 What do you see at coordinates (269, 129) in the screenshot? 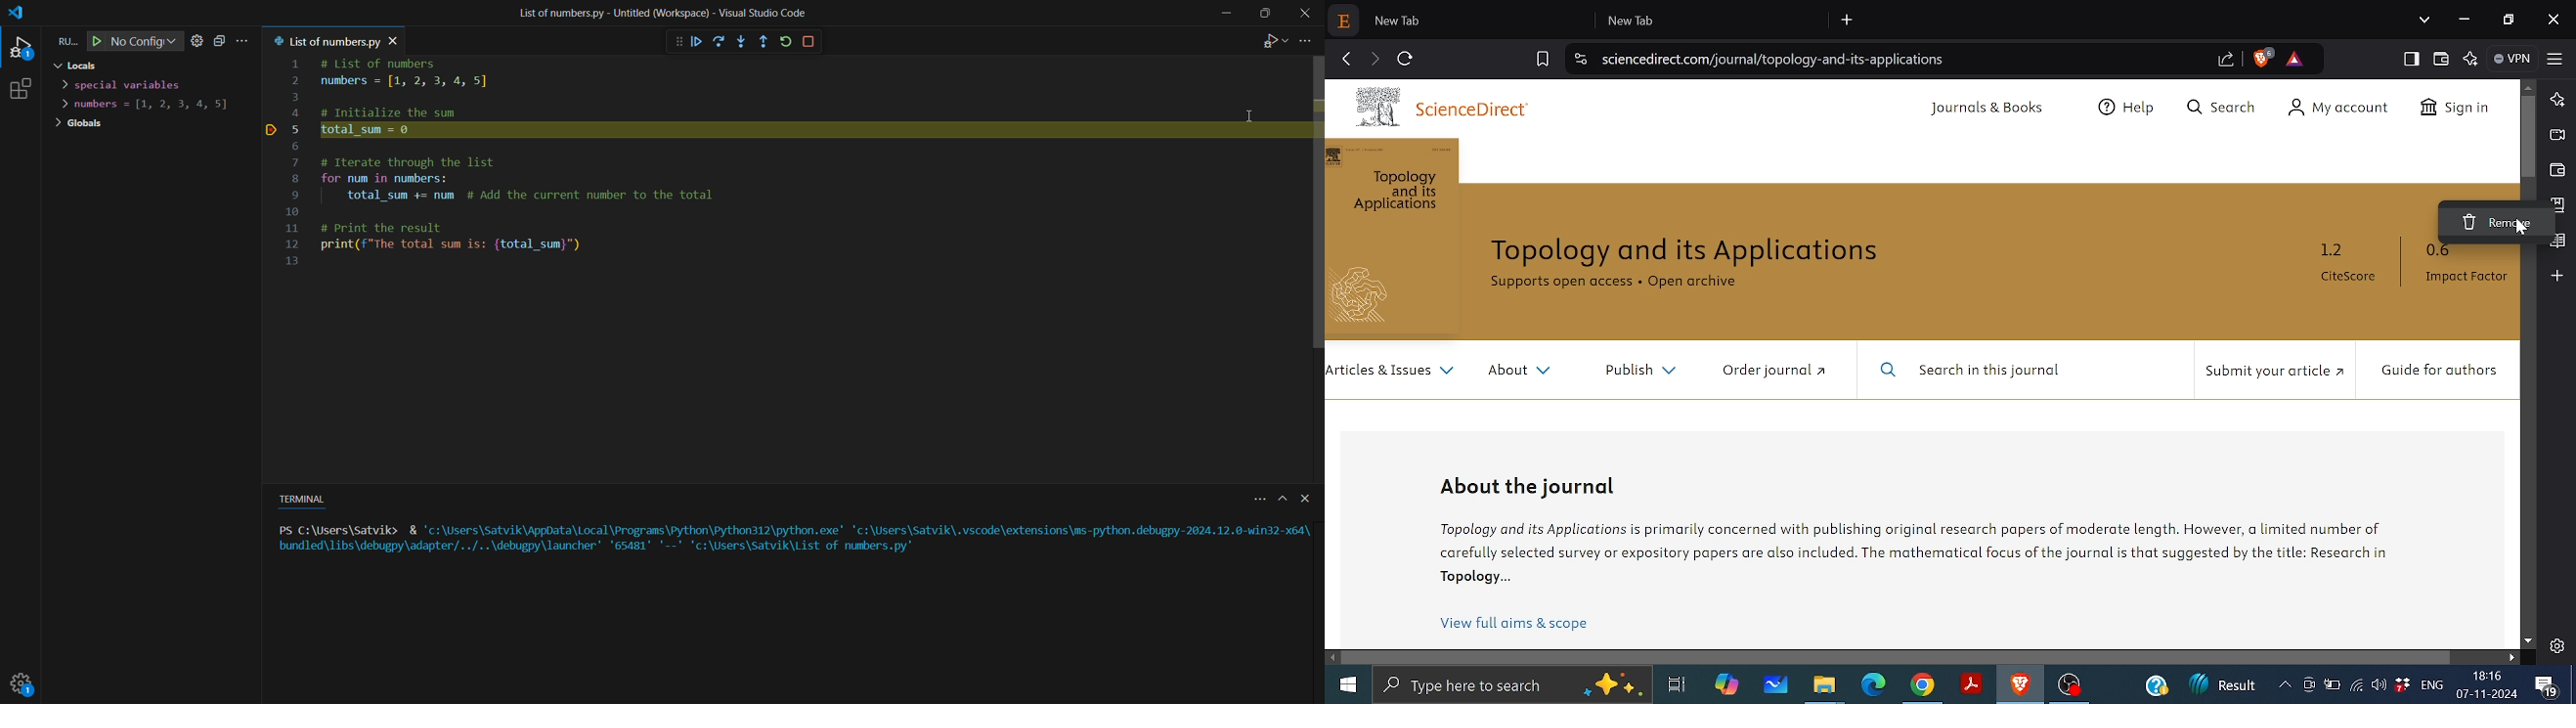
I see `breakpoint line` at bounding box center [269, 129].